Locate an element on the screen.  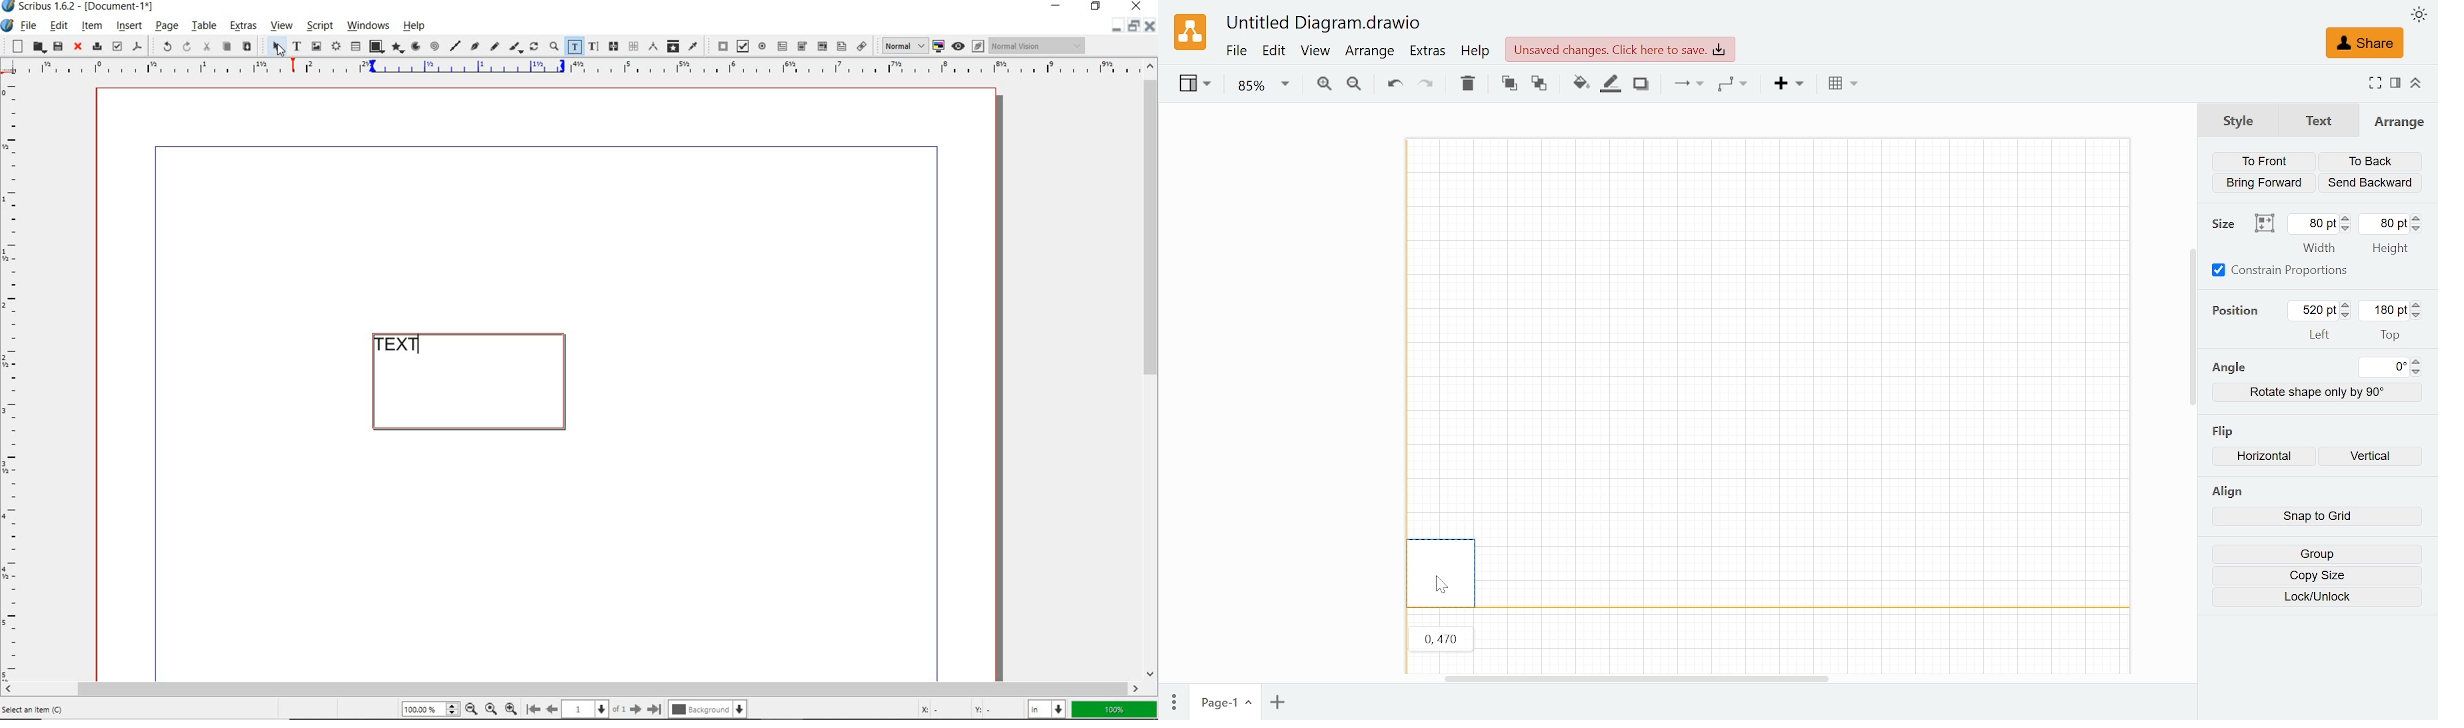
zoom in or zoom out is located at coordinates (554, 48).